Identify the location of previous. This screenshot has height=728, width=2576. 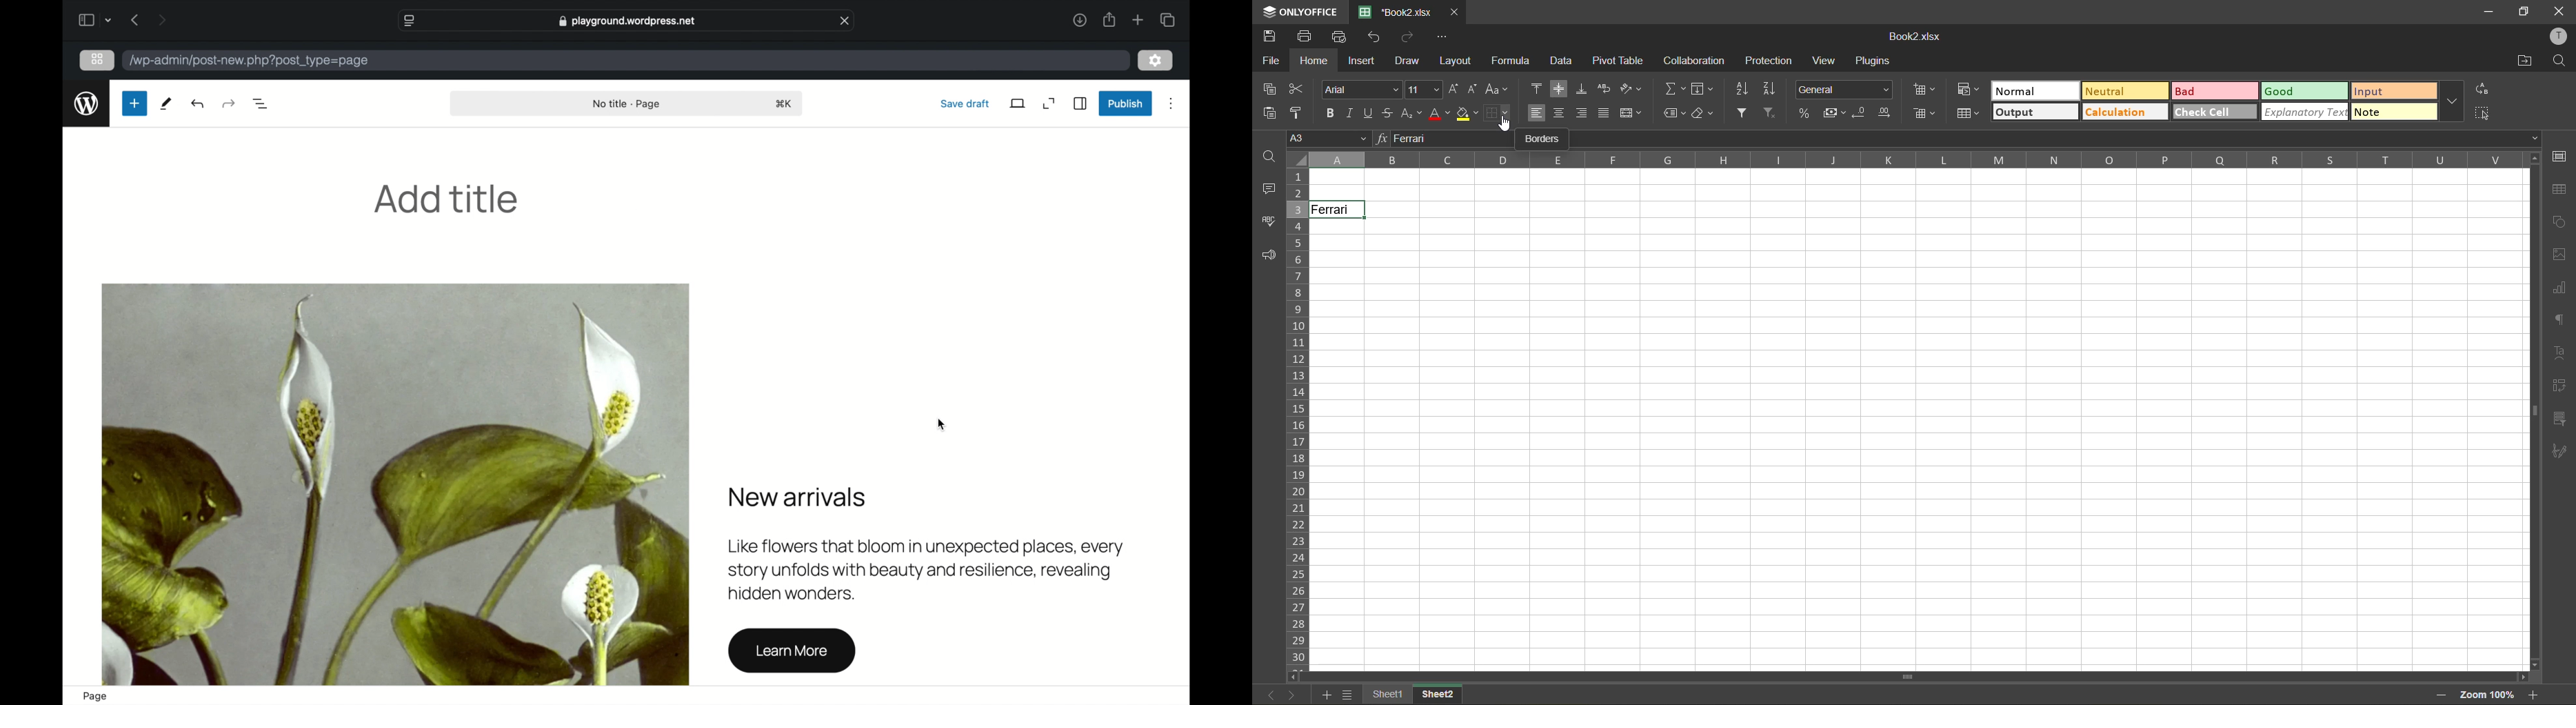
(1264, 695).